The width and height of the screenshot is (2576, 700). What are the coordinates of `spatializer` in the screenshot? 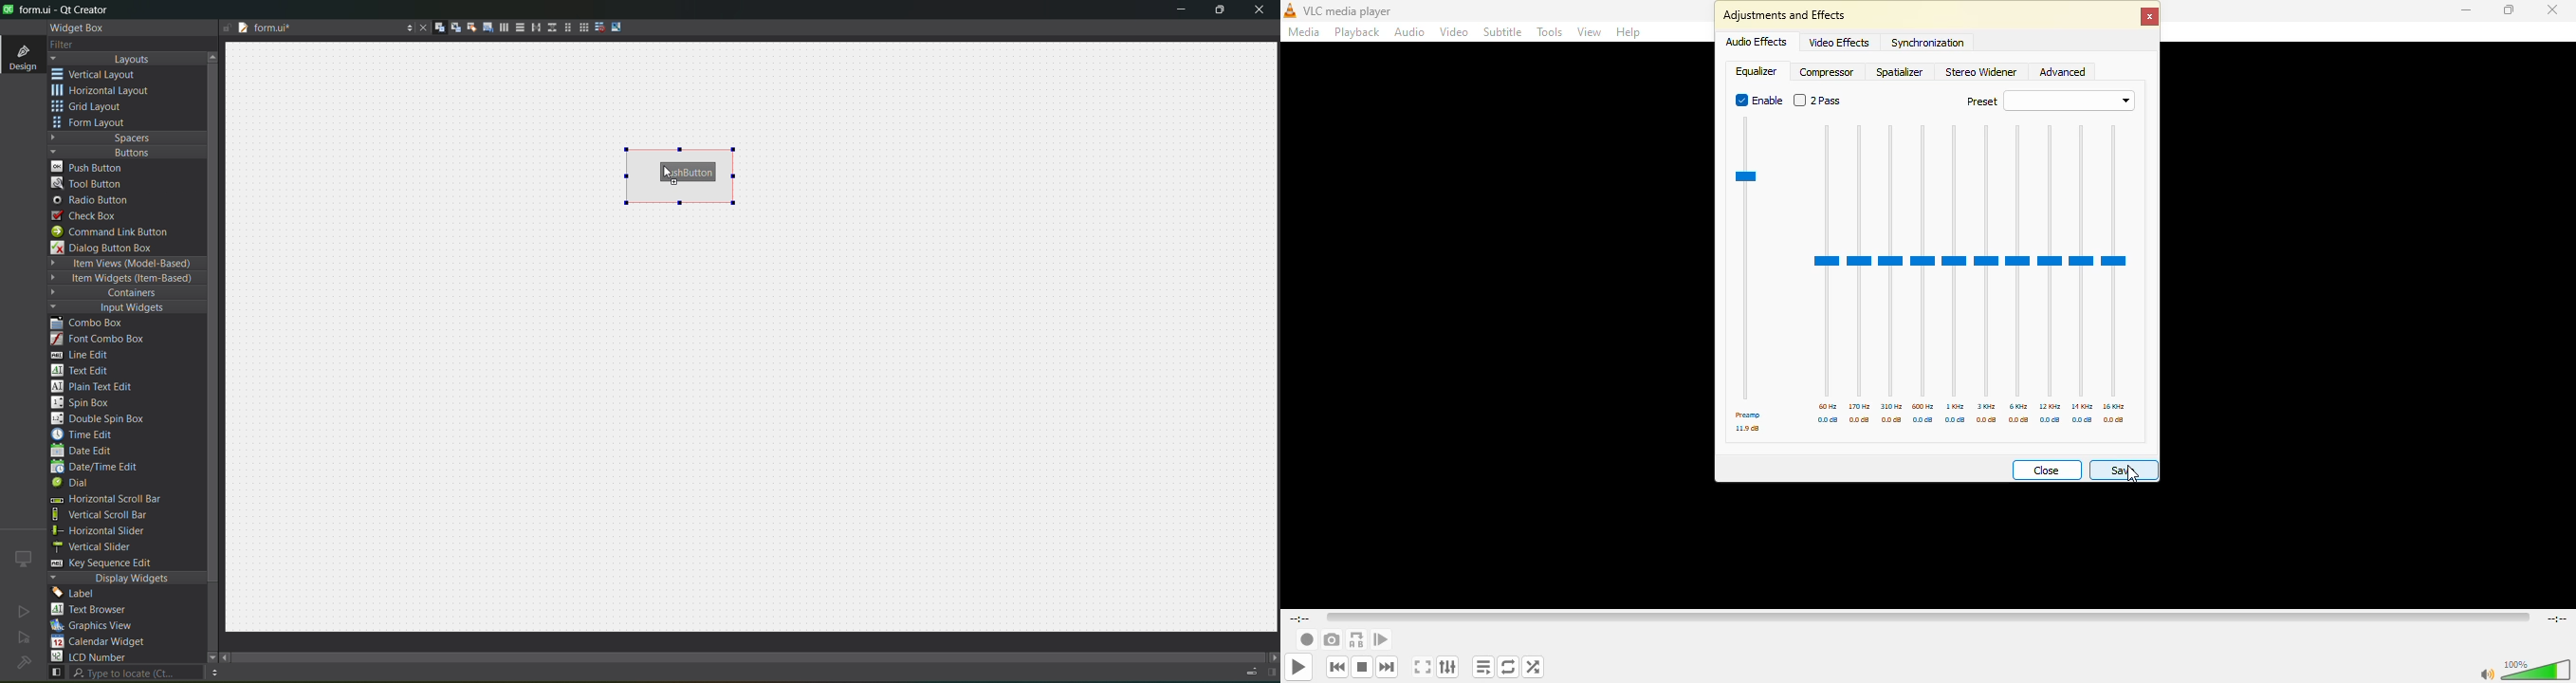 It's located at (1902, 75).